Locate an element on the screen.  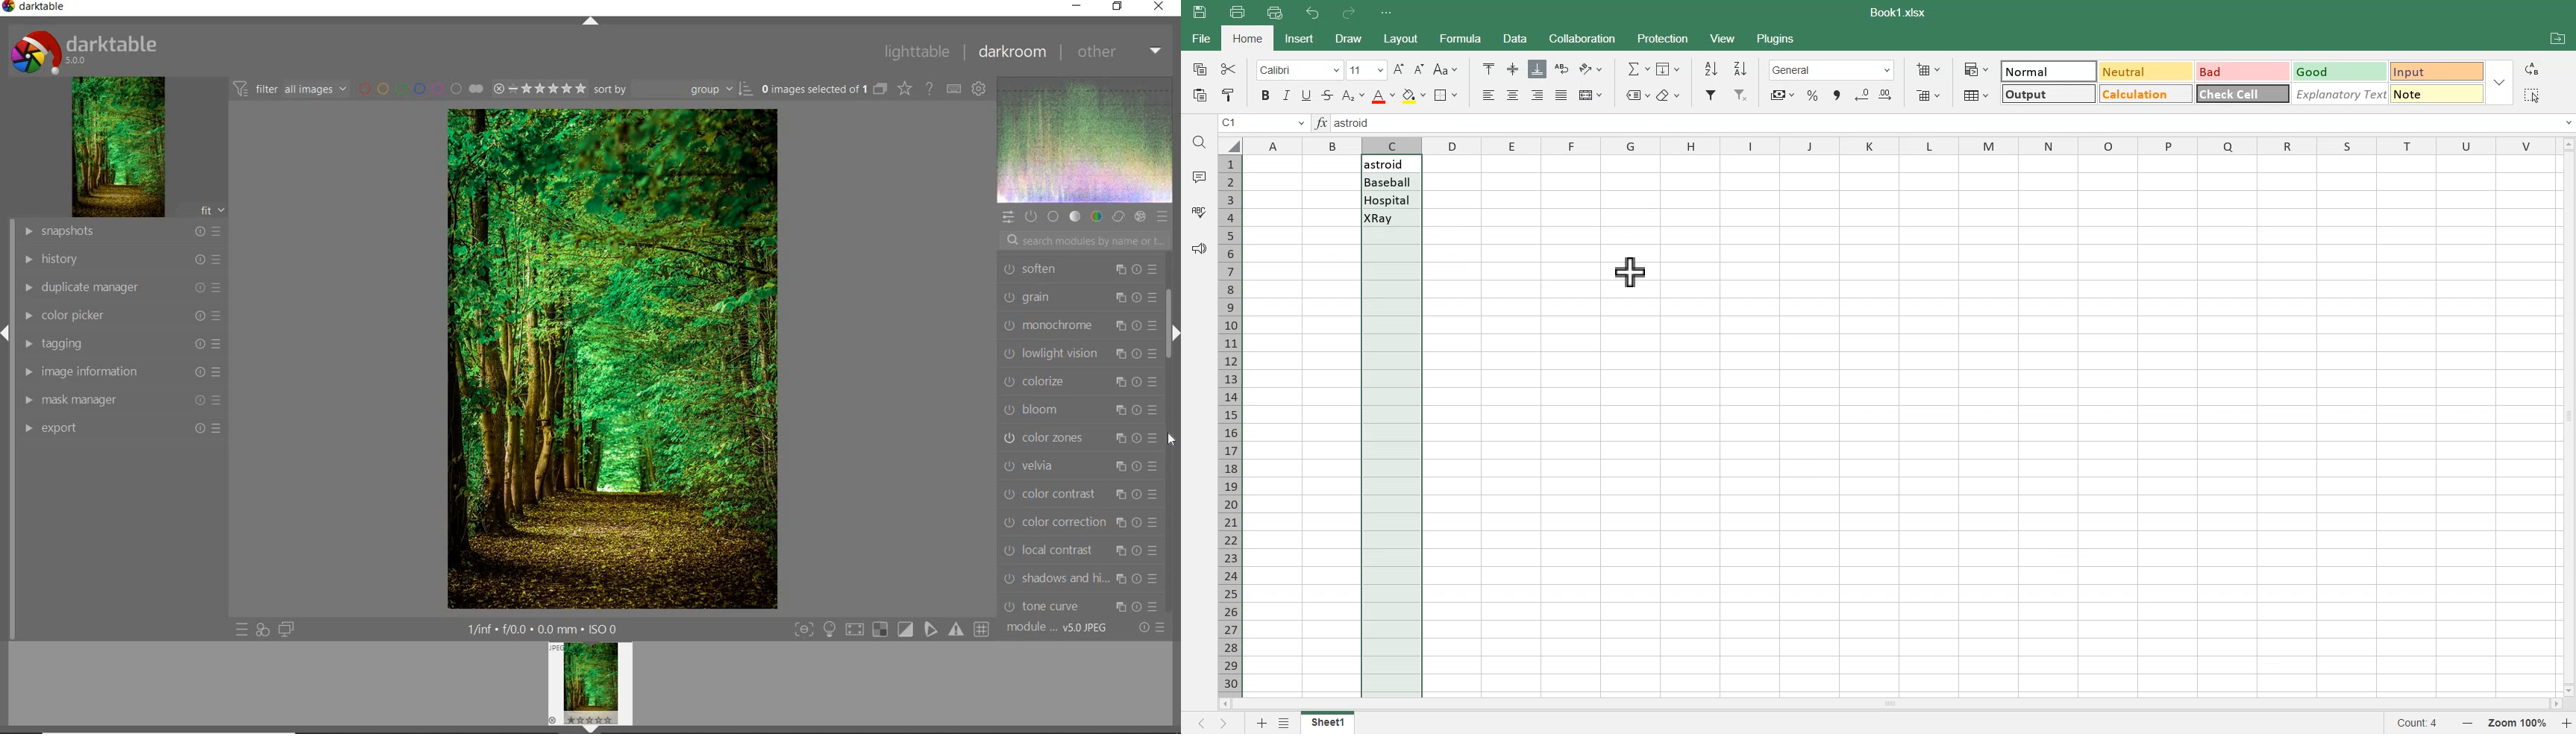
colorize is located at coordinates (1081, 380).